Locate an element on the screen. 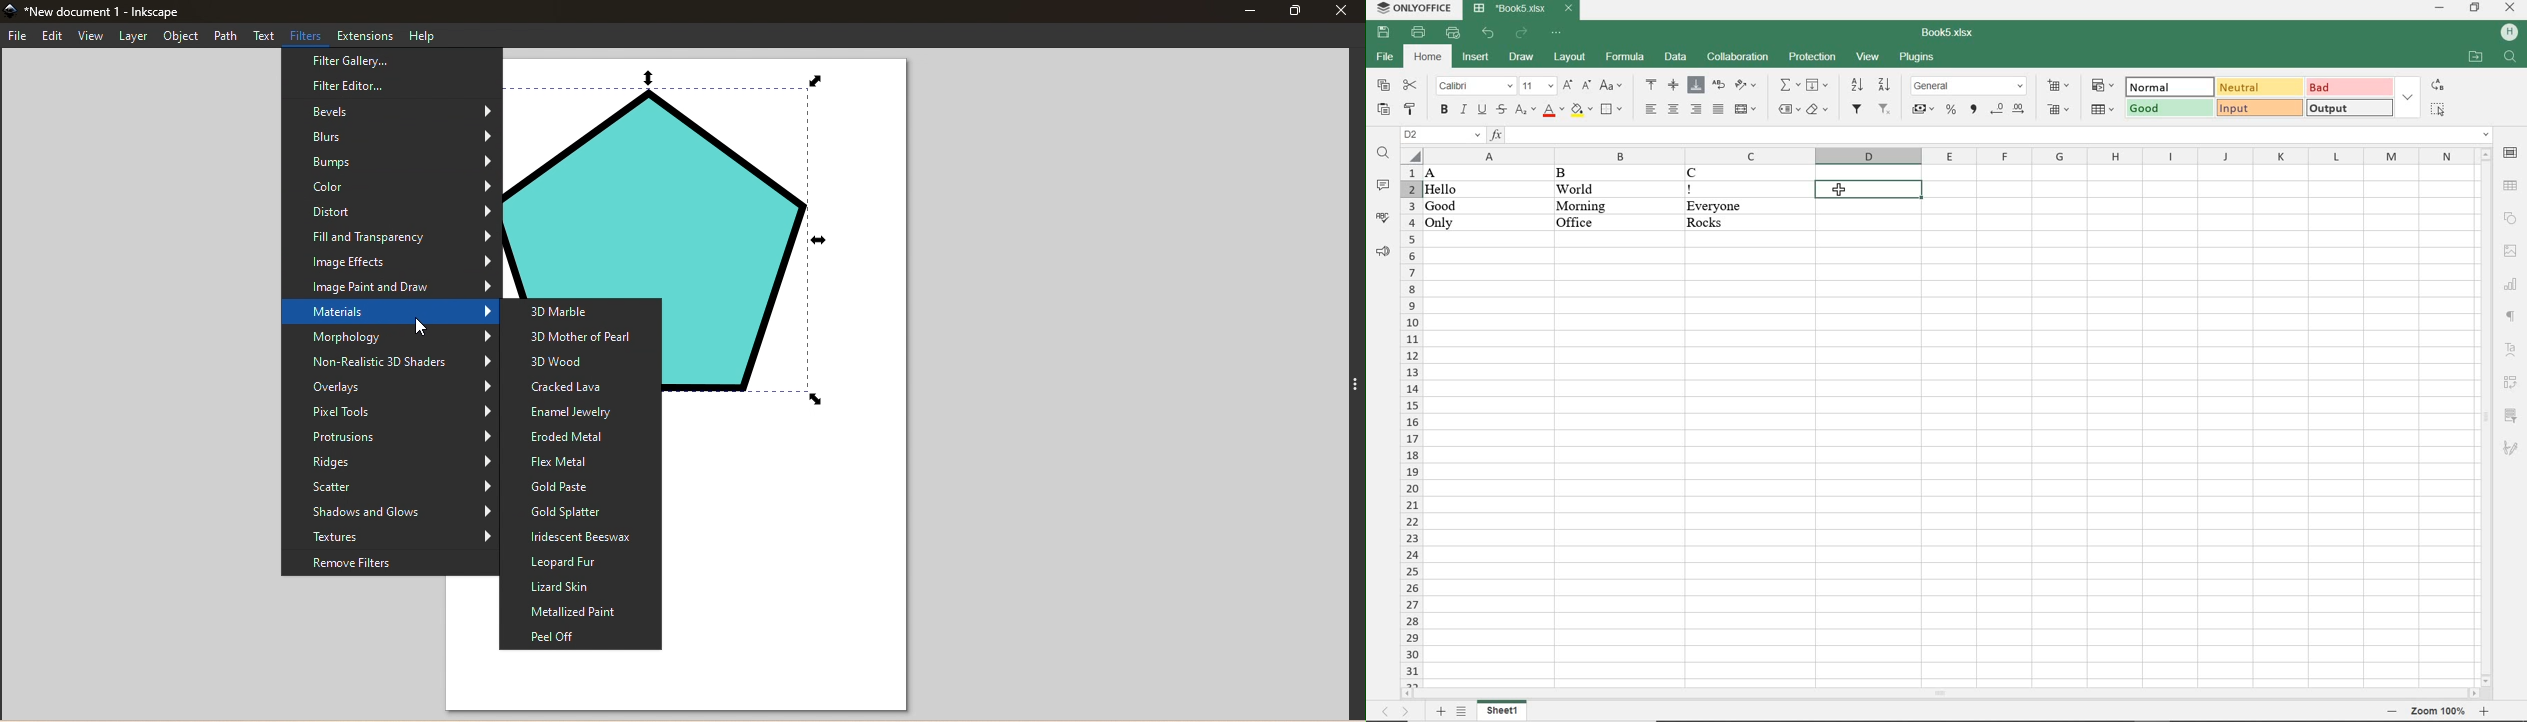  Remove Filters is located at coordinates (388, 565).